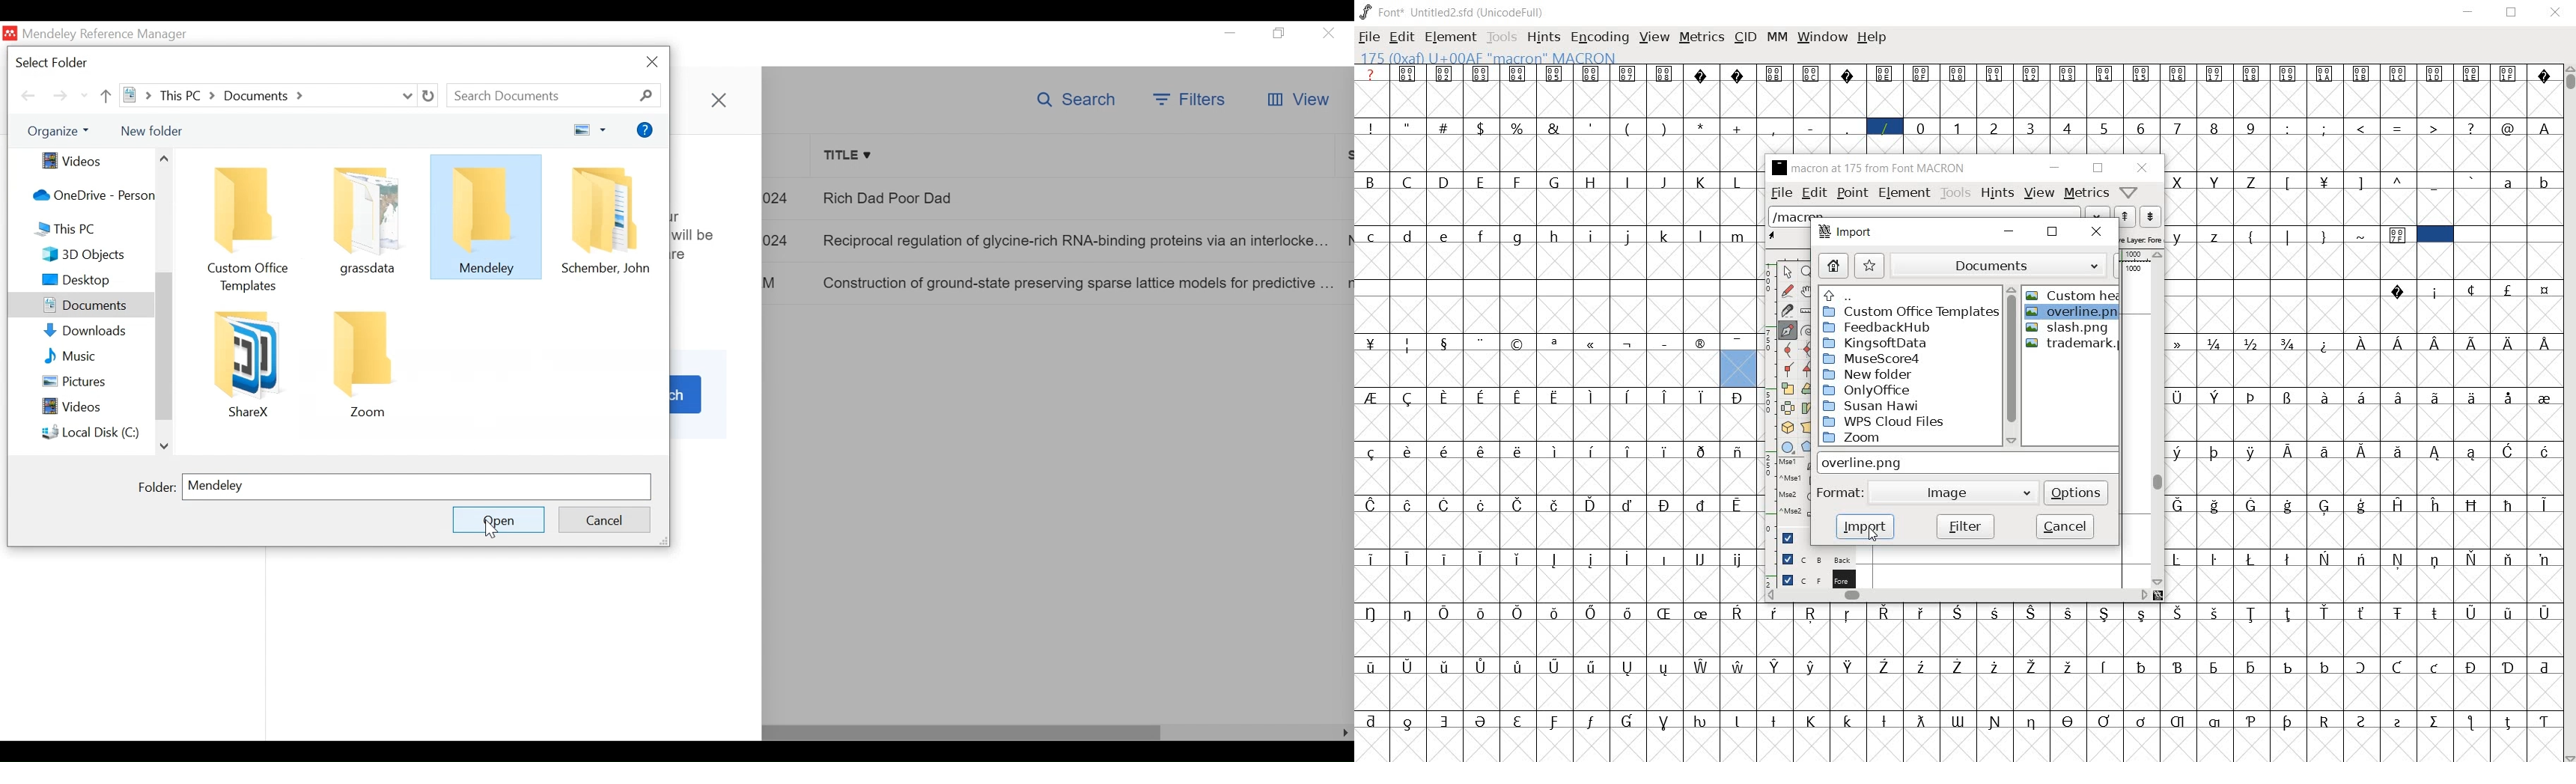 Image resolution: width=2576 pixels, height=784 pixels. I want to click on Symbol, so click(1702, 721).